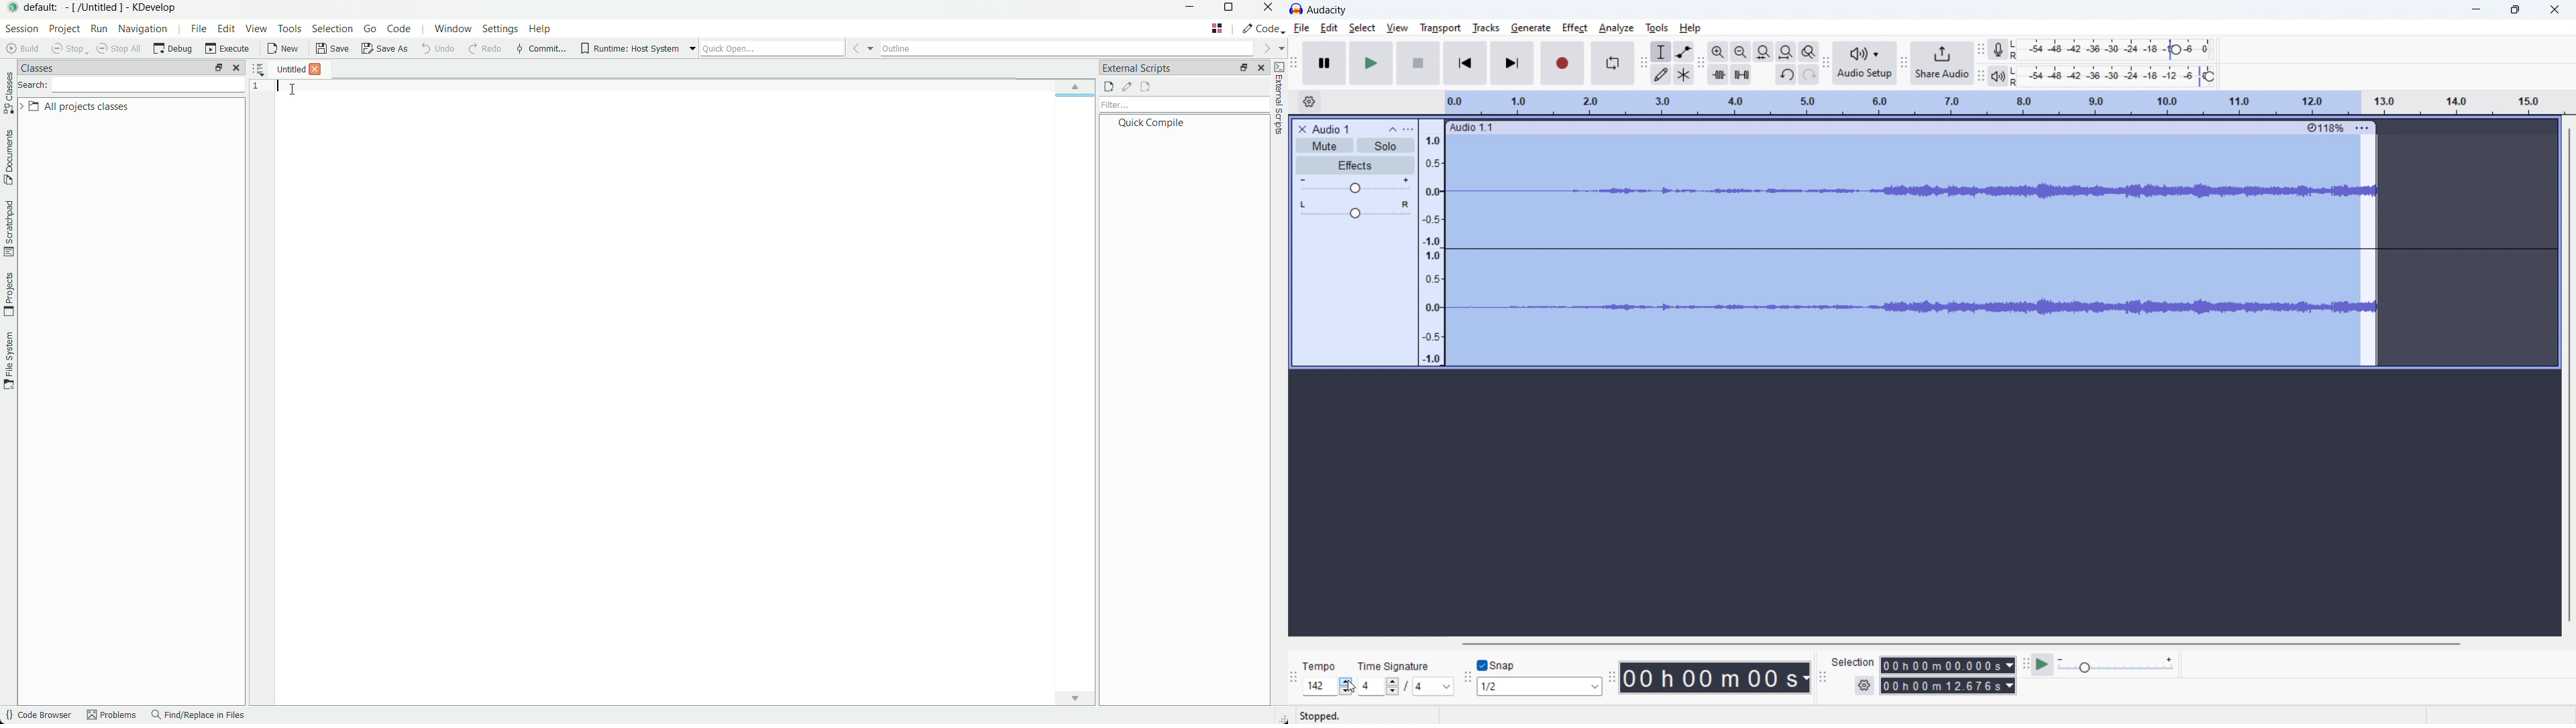  Describe the element at coordinates (1263, 30) in the screenshot. I see `execute actions to change the area` at that location.